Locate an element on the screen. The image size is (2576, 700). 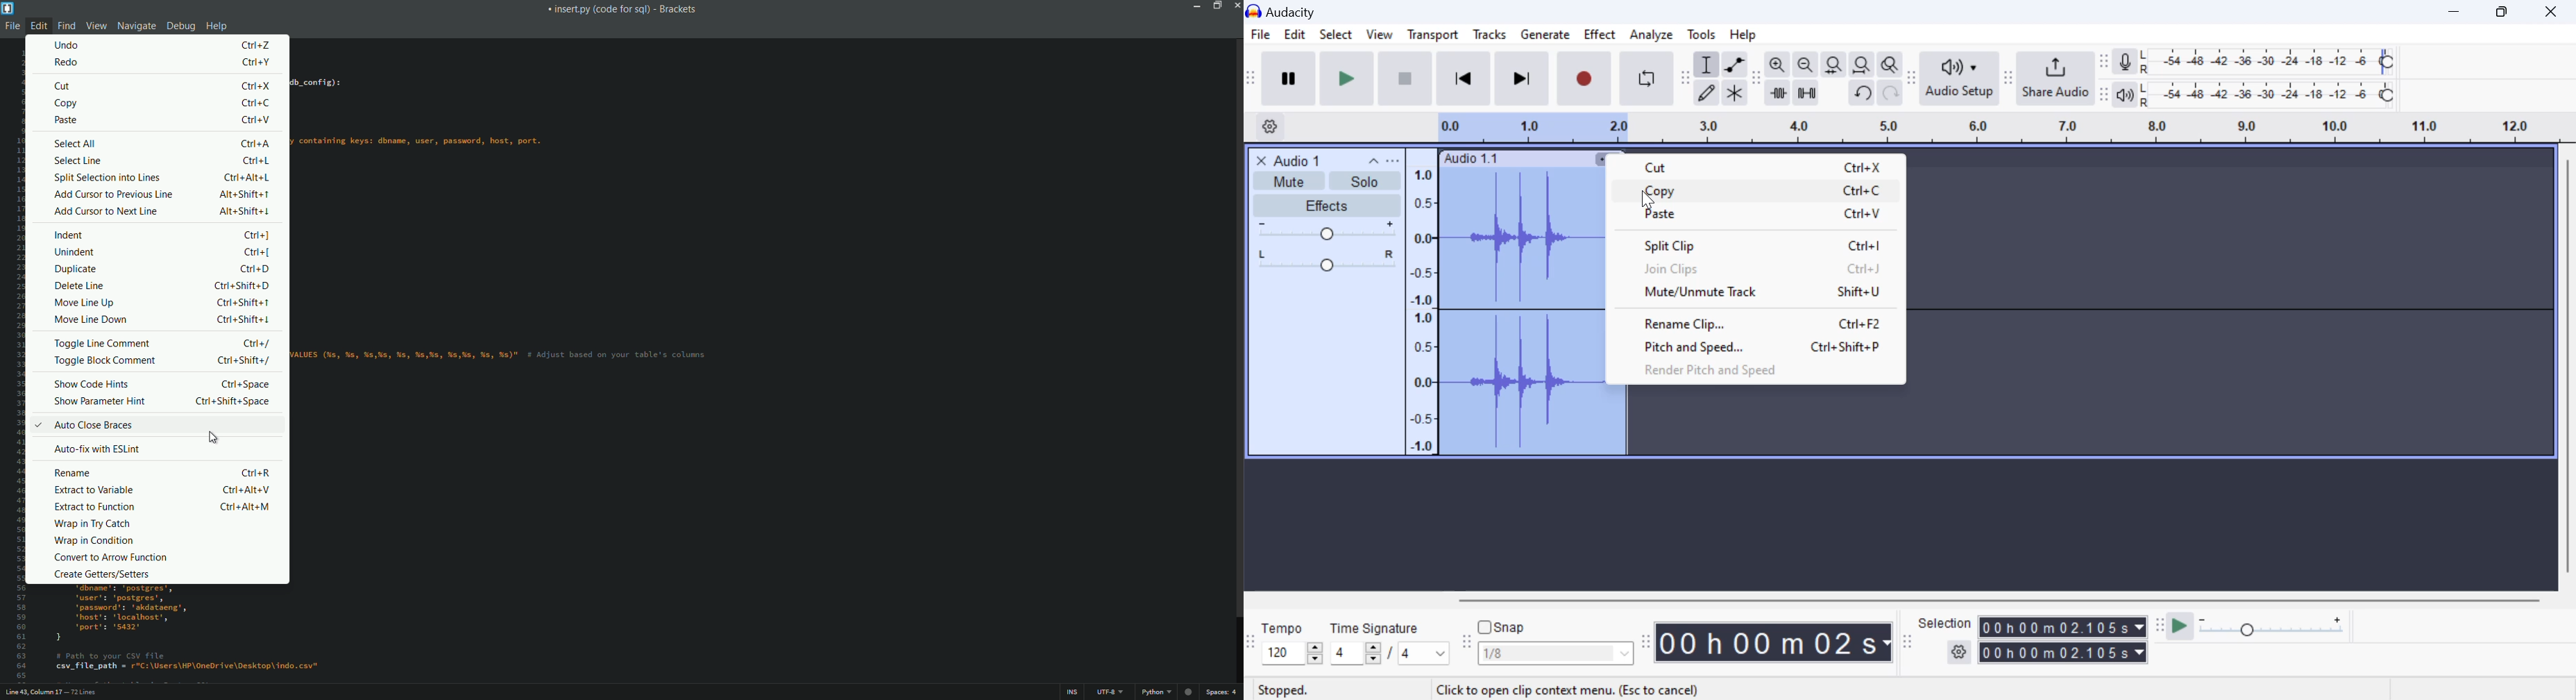
Volume is located at coordinates (1324, 231).